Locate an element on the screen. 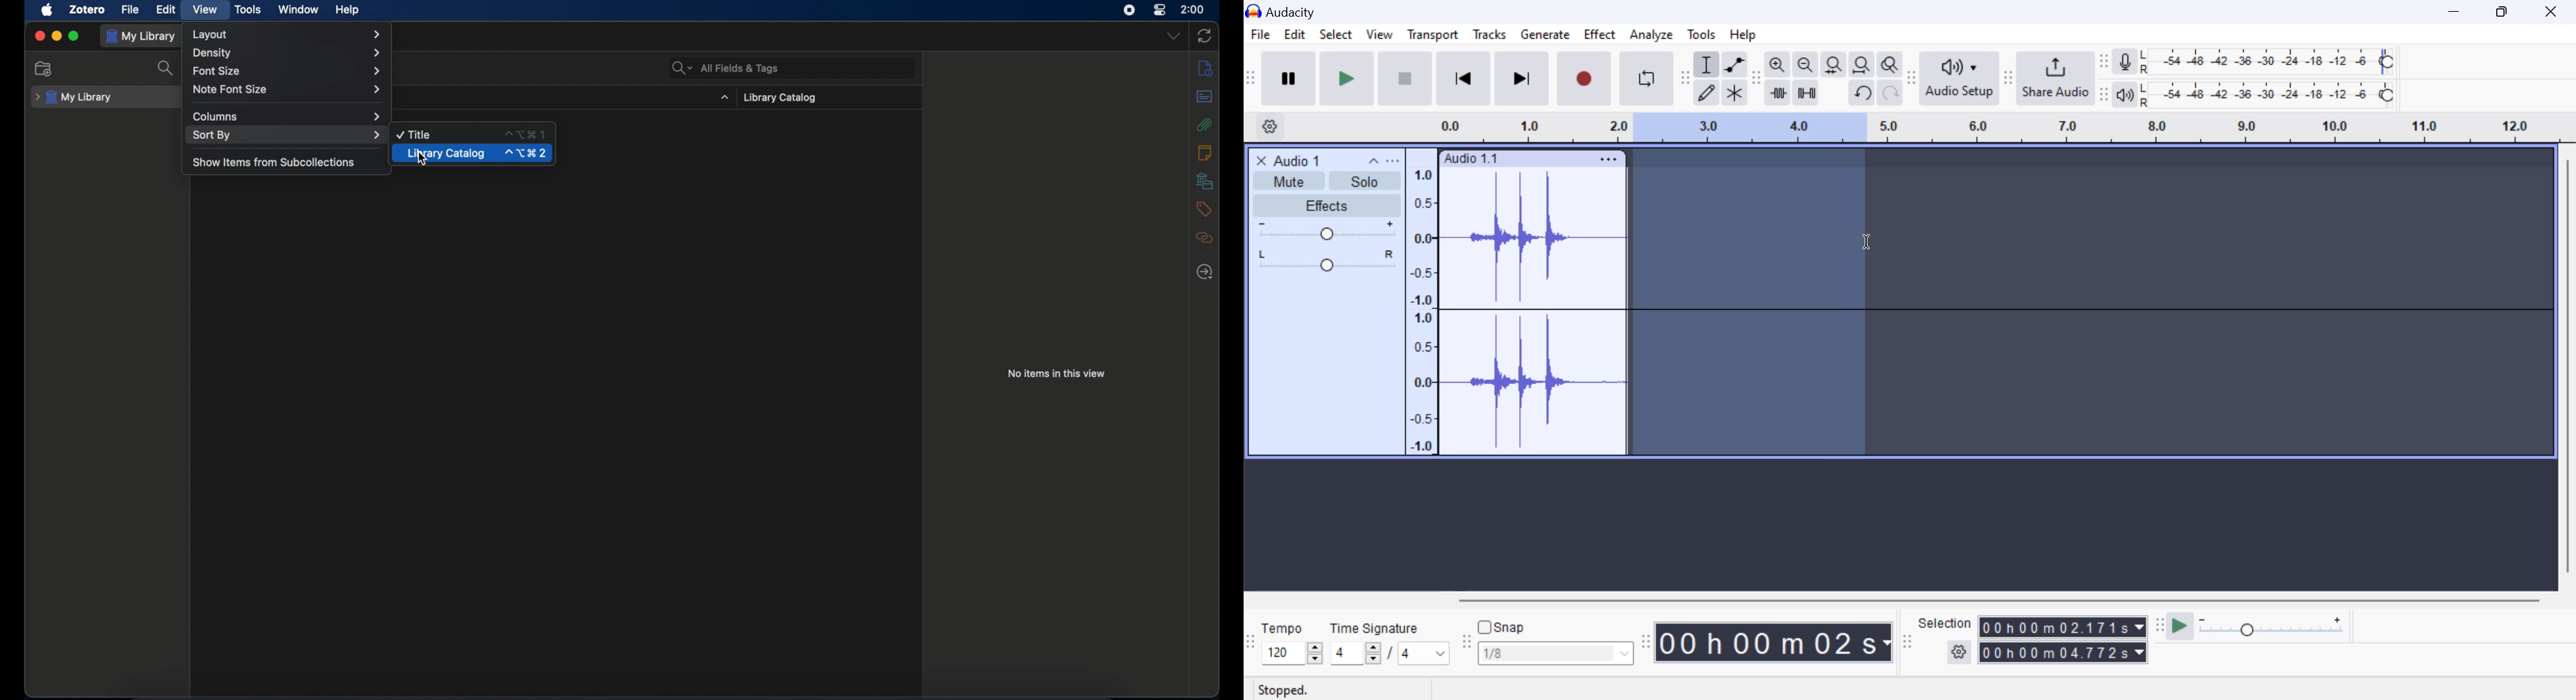  tags is located at coordinates (1205, 209).